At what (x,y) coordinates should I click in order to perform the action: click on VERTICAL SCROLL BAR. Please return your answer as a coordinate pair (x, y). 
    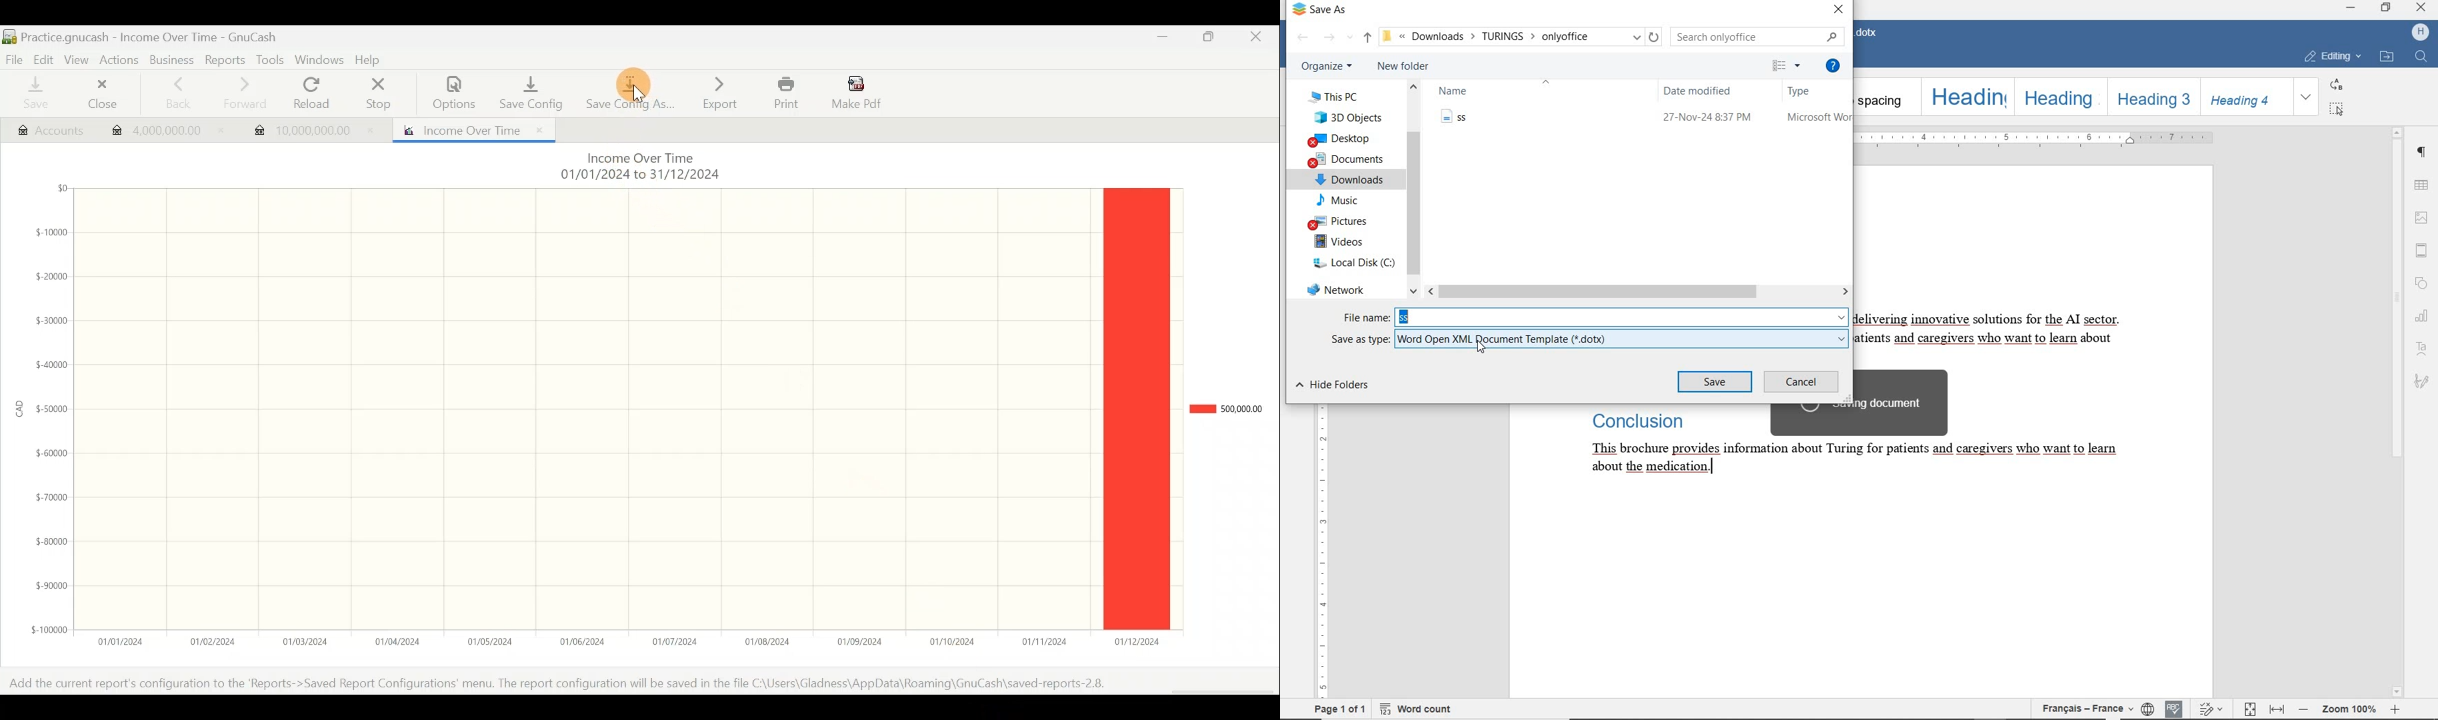
    Looking at the image, I should click on (1413, 189).